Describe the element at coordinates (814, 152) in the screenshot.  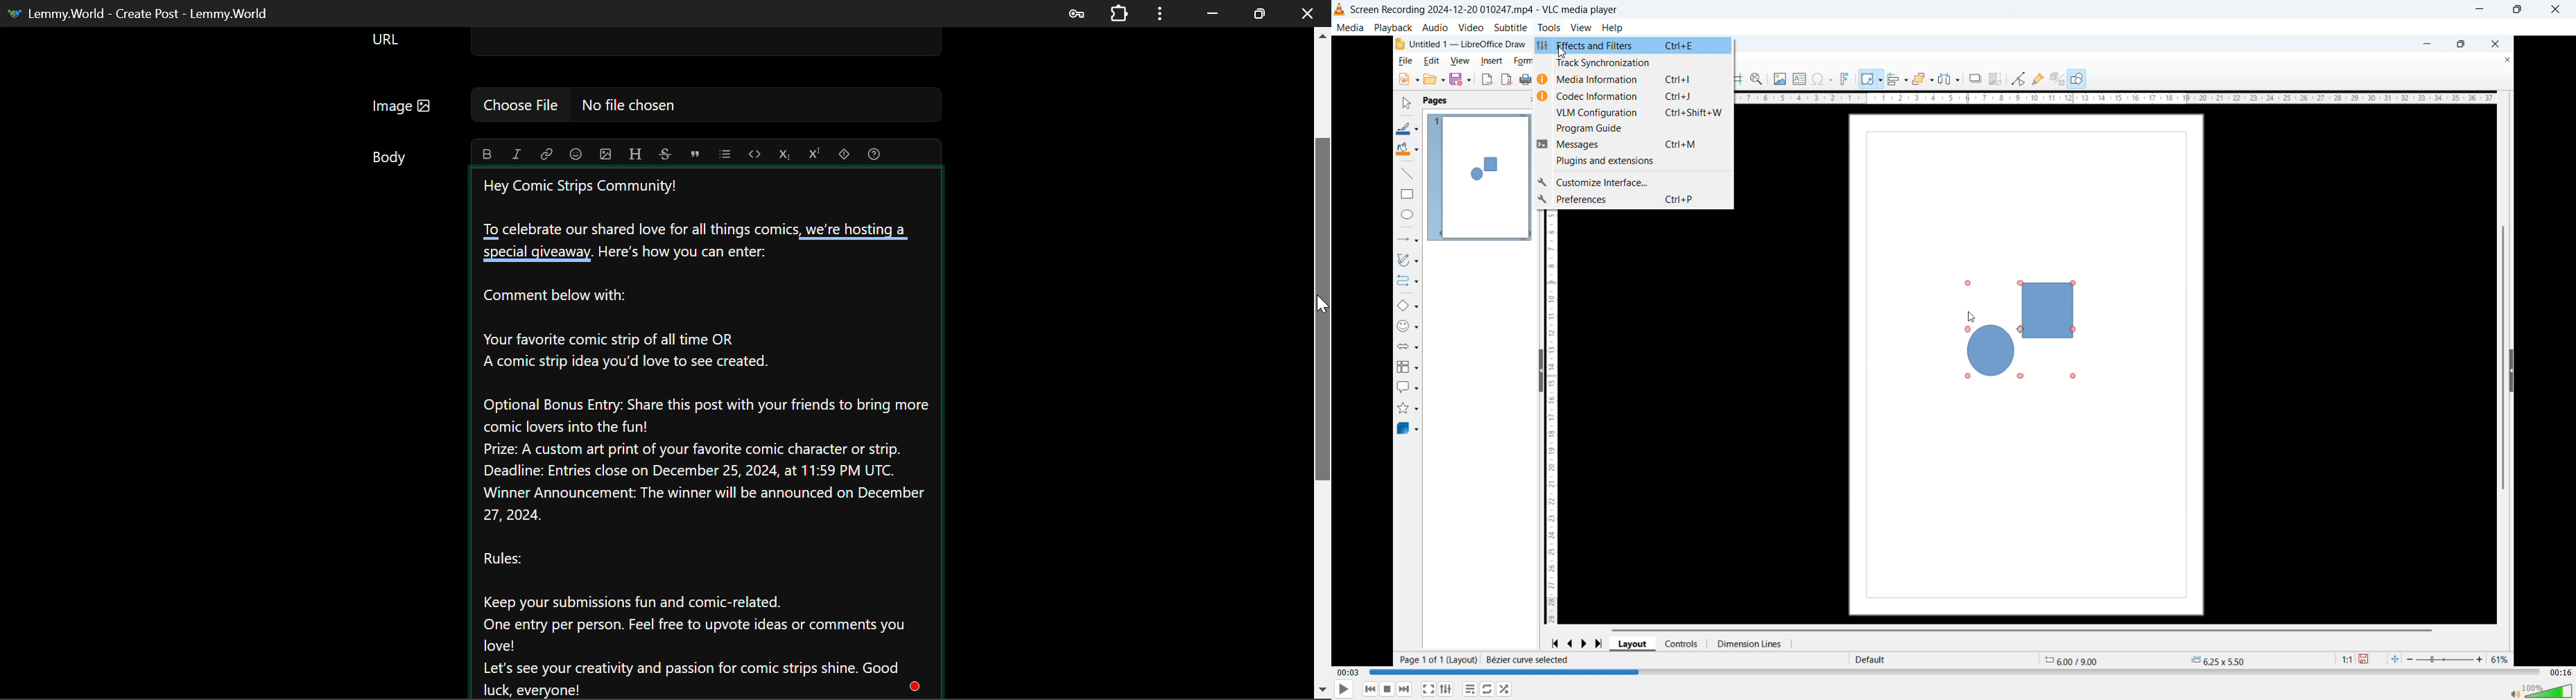
I see `superscript` at that location.